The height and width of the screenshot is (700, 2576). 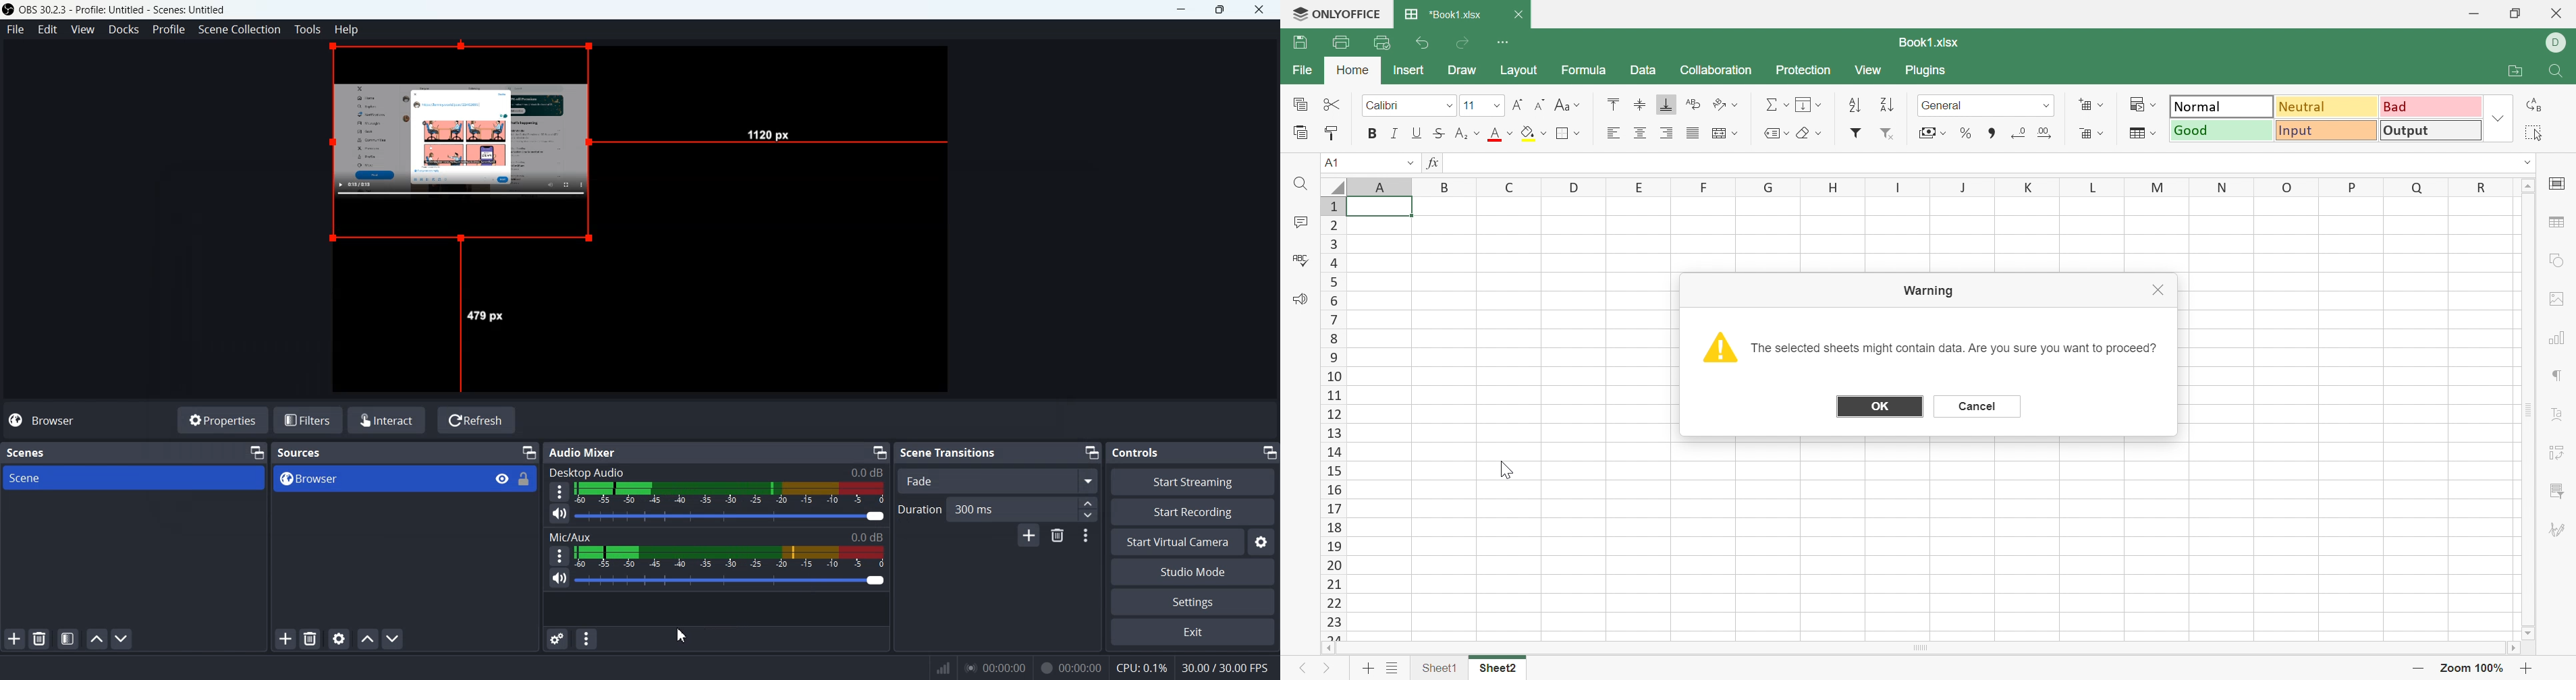 What do you see at coordinates (1518, 103) in the screenshot?
I see `Increment font size` at bounding box center [1518, 103].